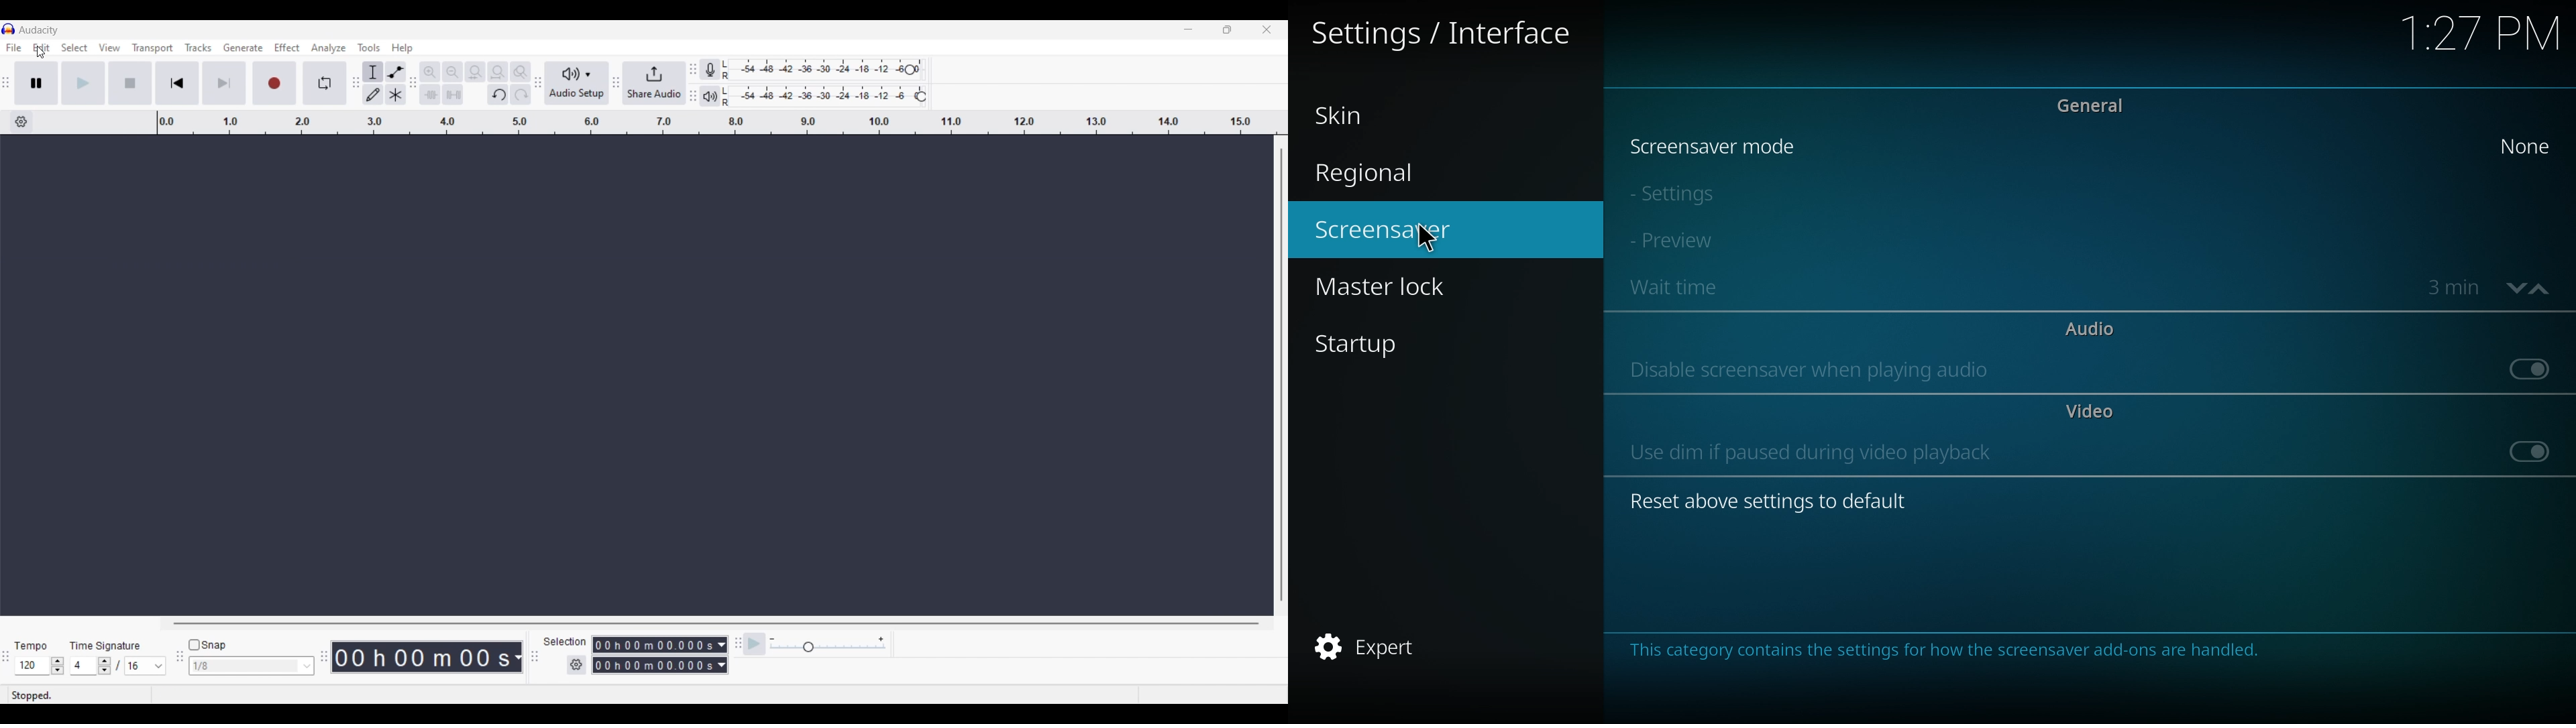  What do you see at coordinates (2098, 105) in the screenshot?
I see `general` at bounding box center [2098, 105].